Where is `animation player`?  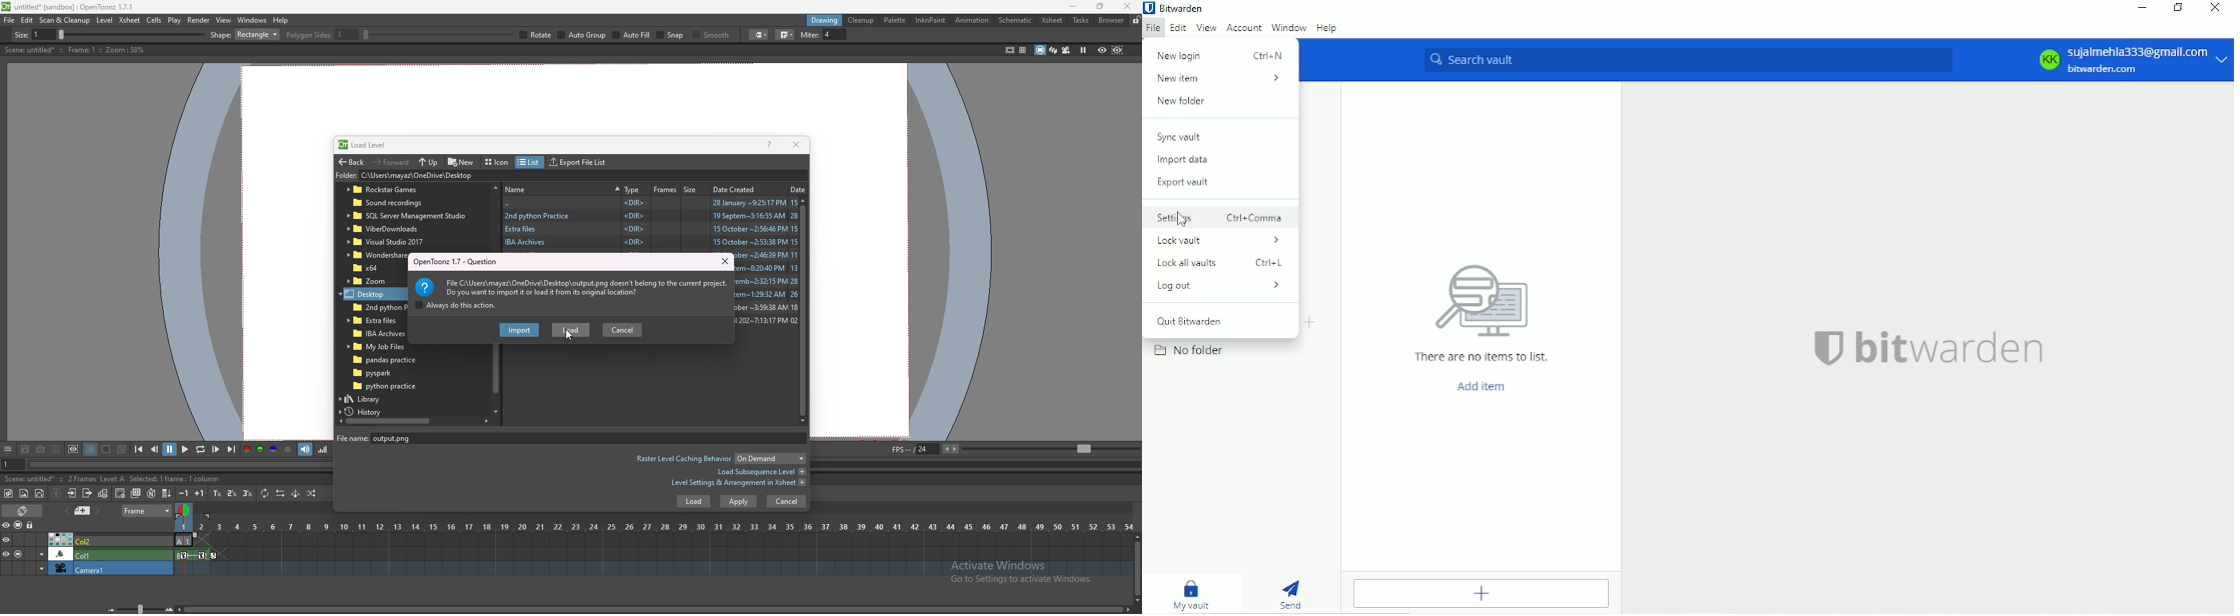
animation player is located at coordinates (183, 463).